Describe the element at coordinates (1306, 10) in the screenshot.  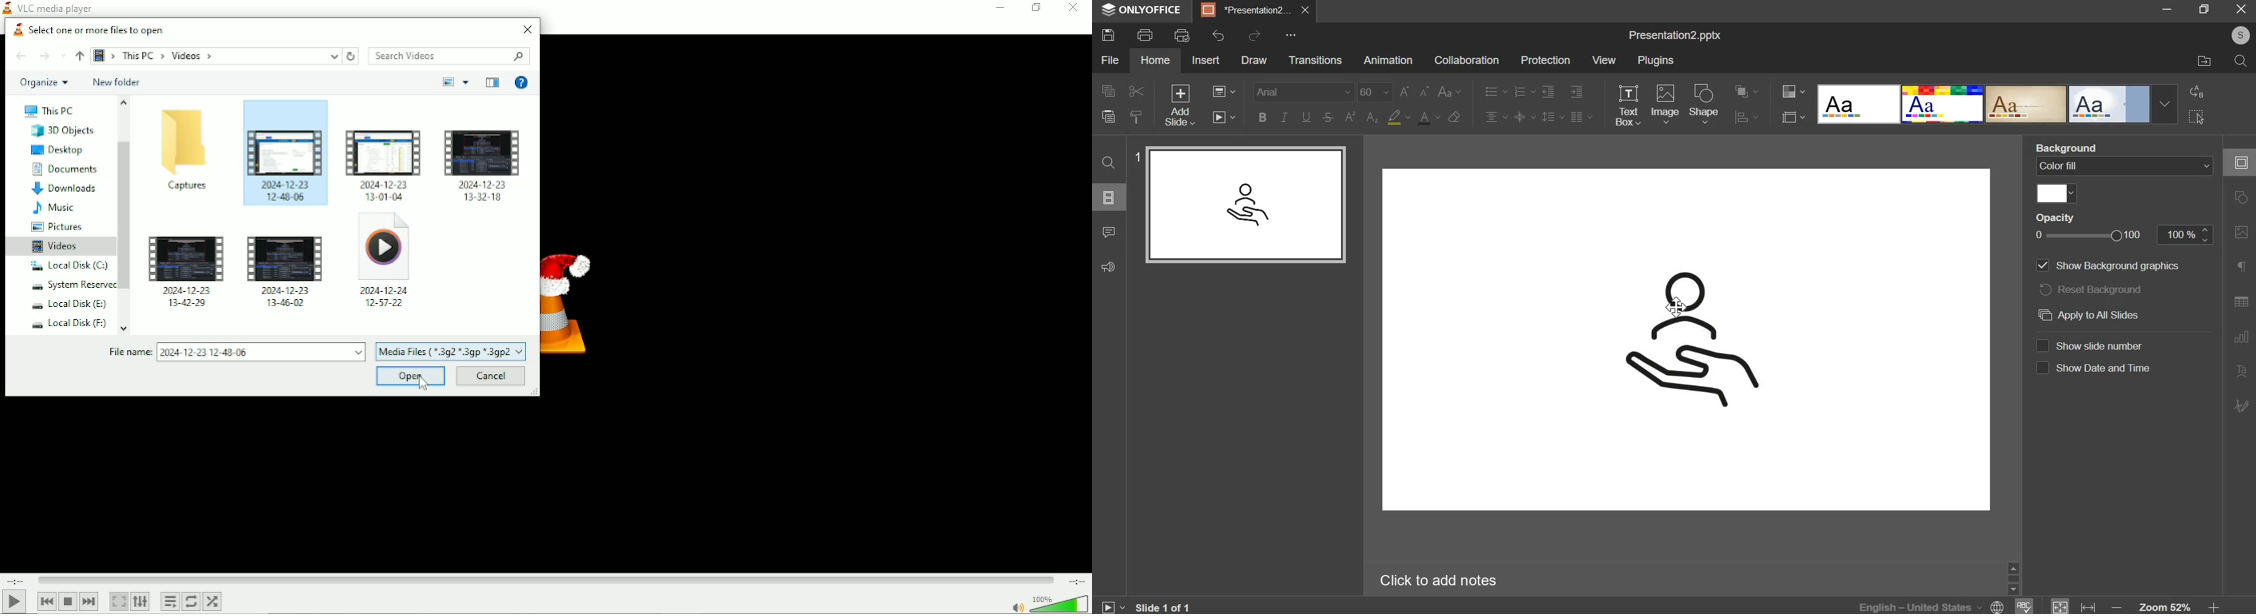
I see `close presentation` at that location.